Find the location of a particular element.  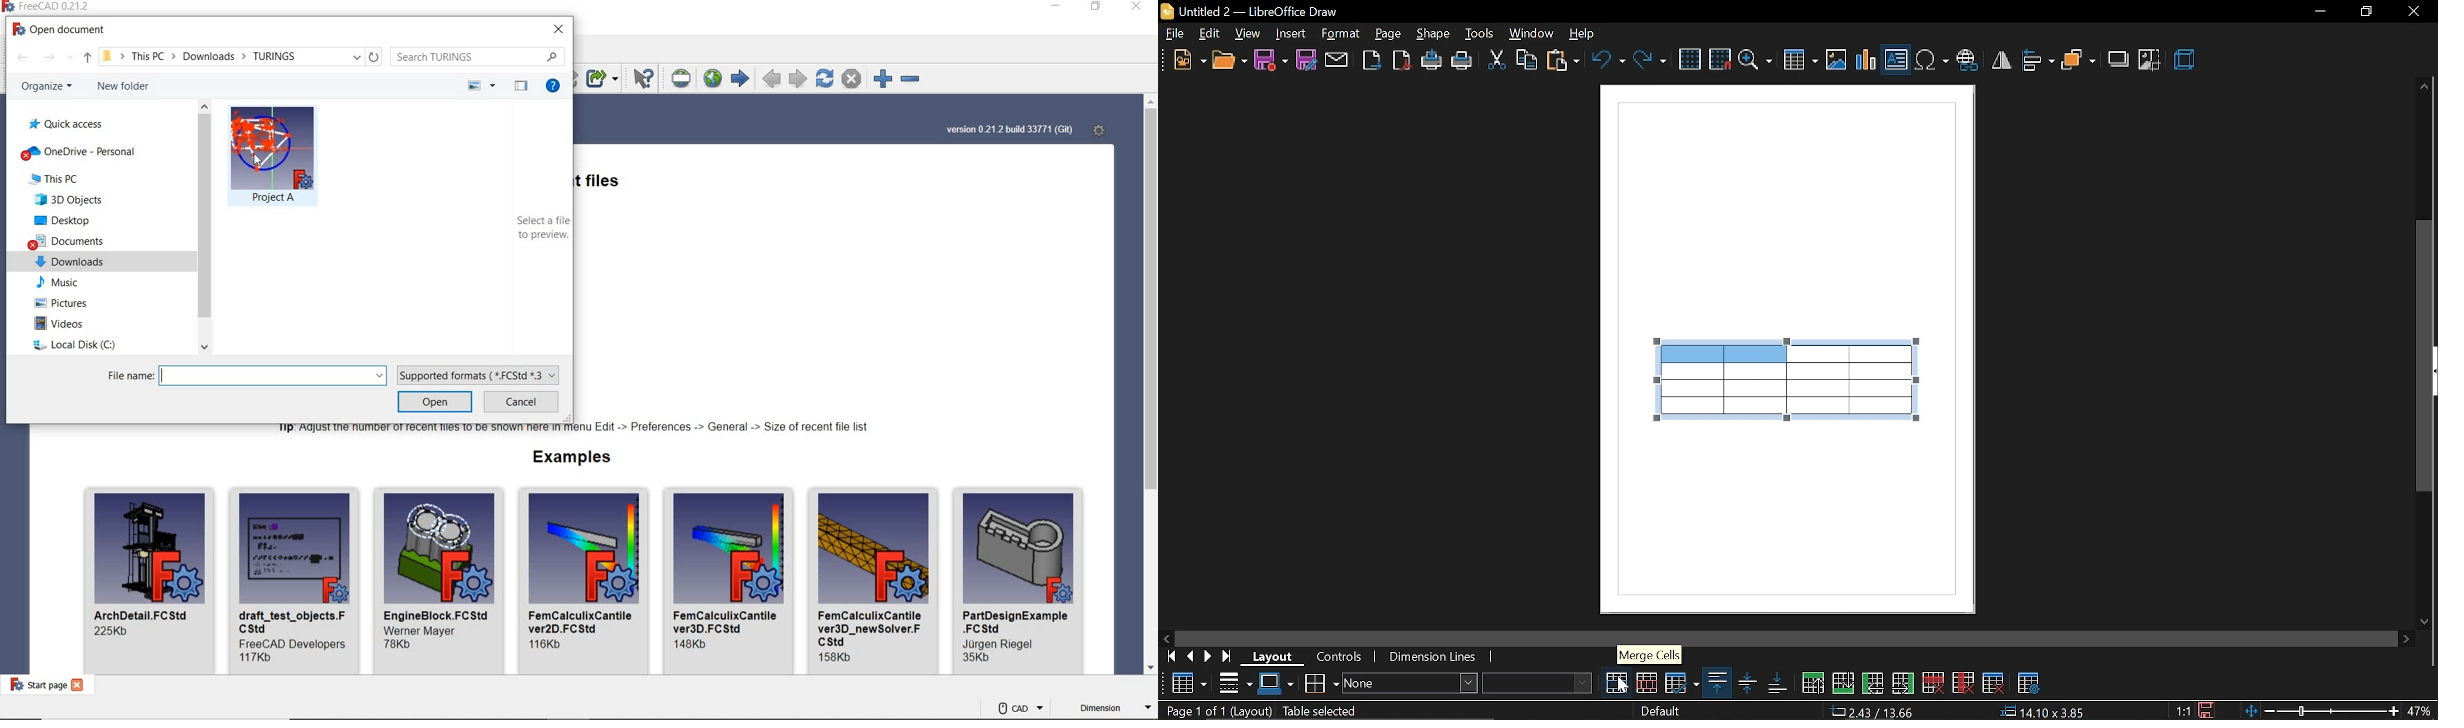

insert text is located at coordinates (1897, 58).